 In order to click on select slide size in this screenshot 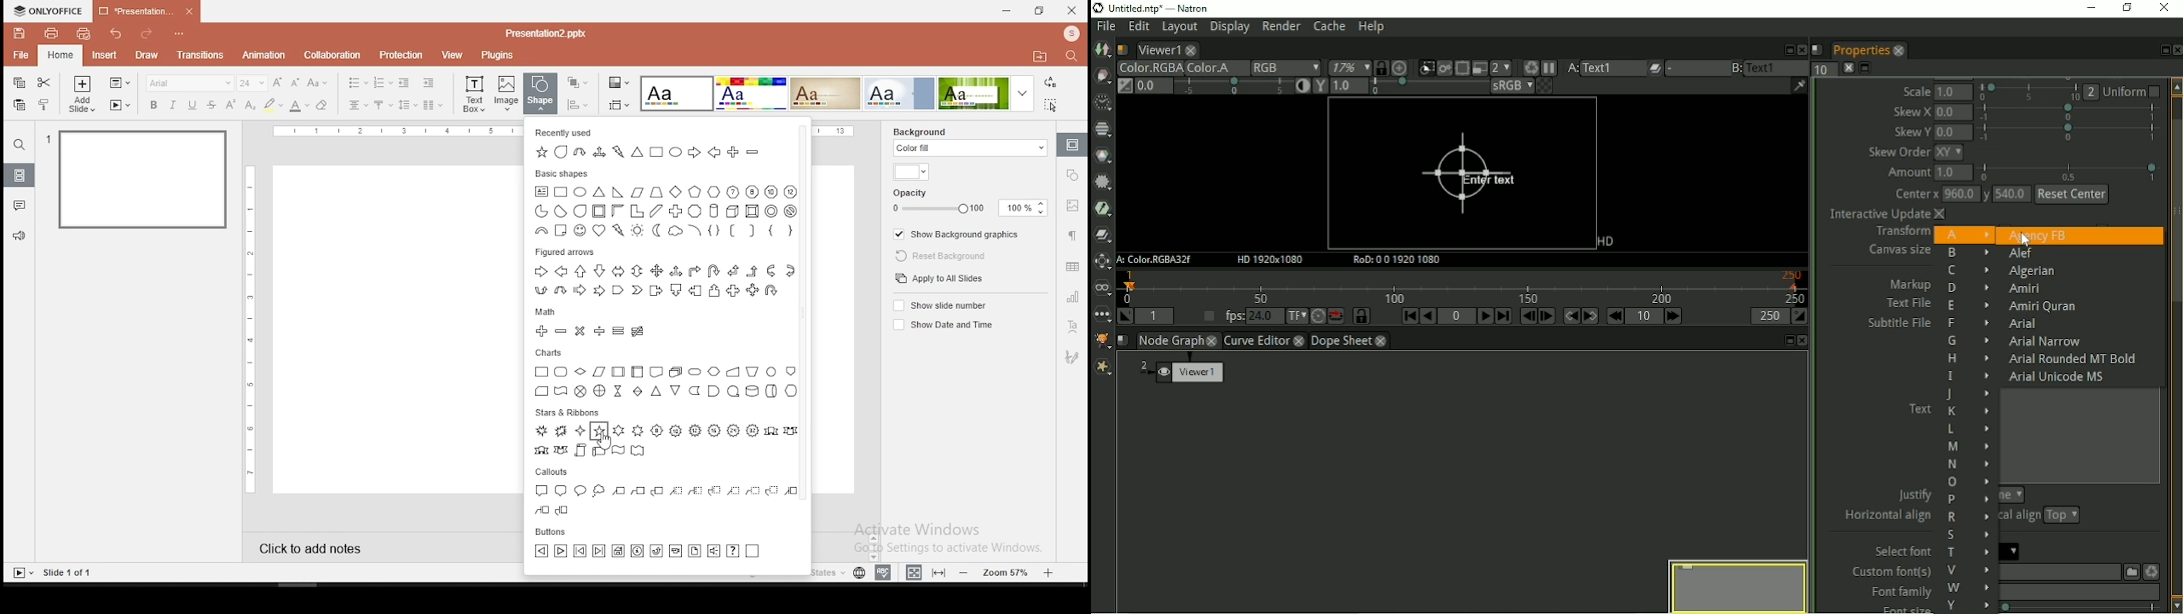, I will do `click(619, 105)`.